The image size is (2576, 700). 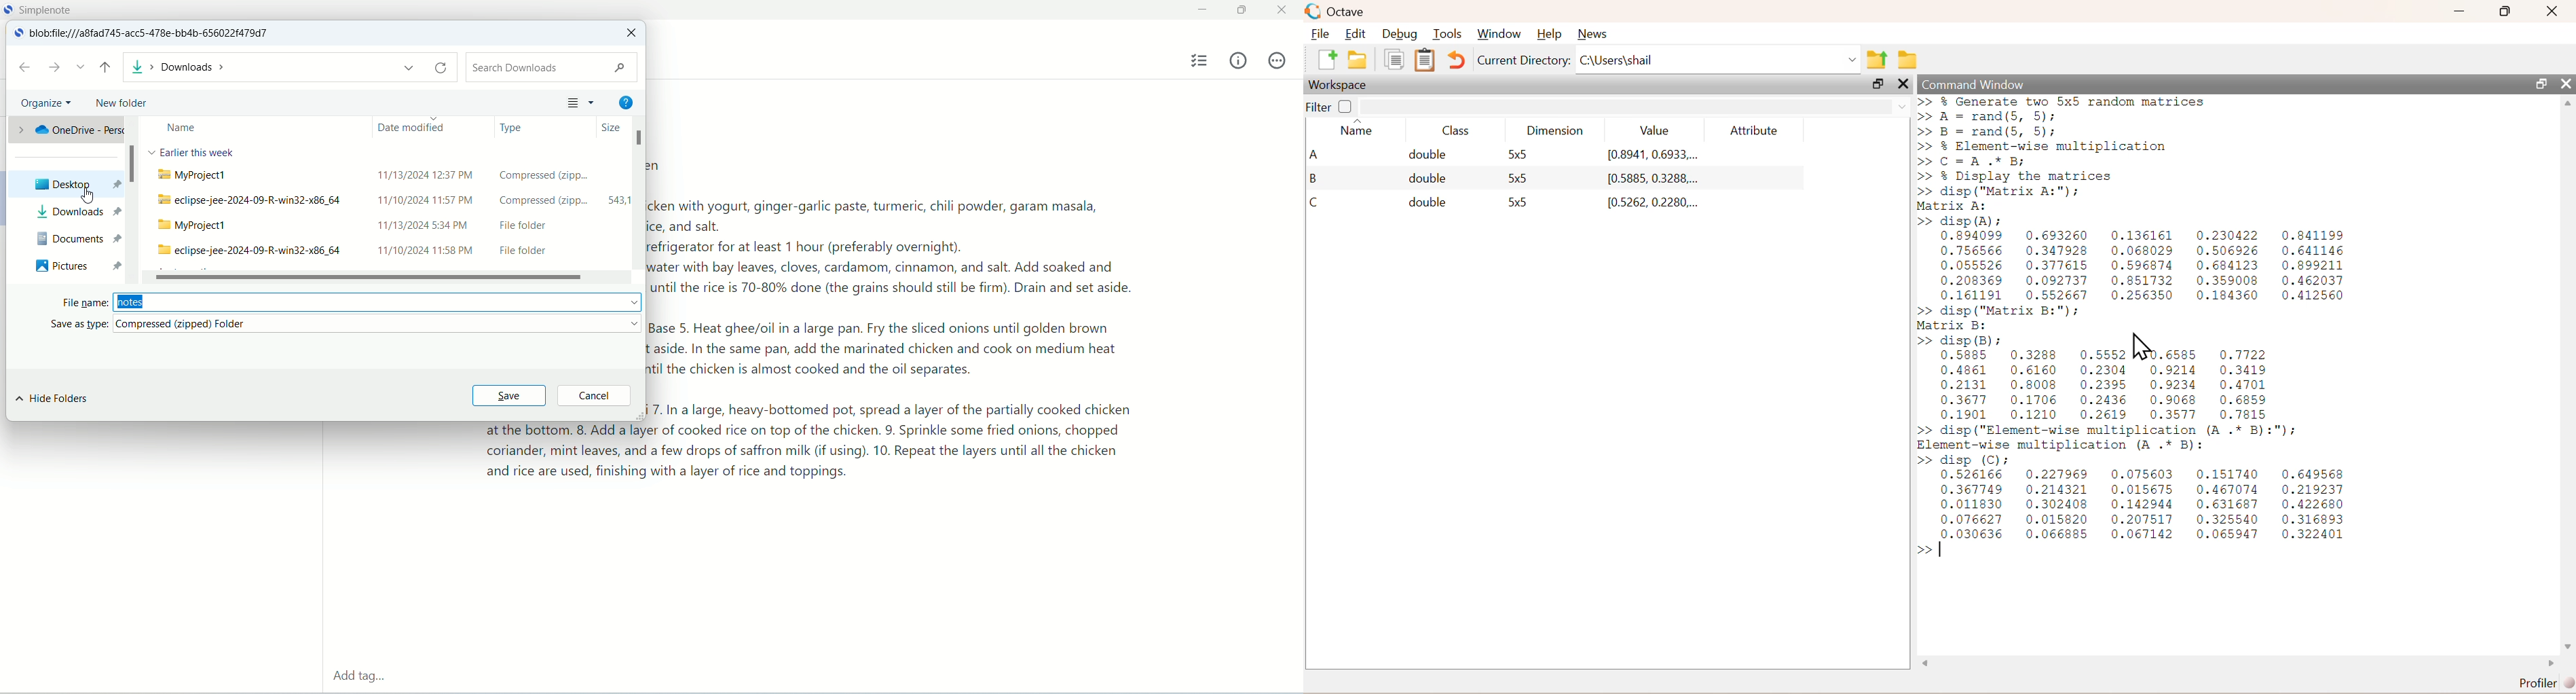 What do you see at coordinates (390, 211) in the screenshot?
I see `folders` at bounding box center [390, 211].